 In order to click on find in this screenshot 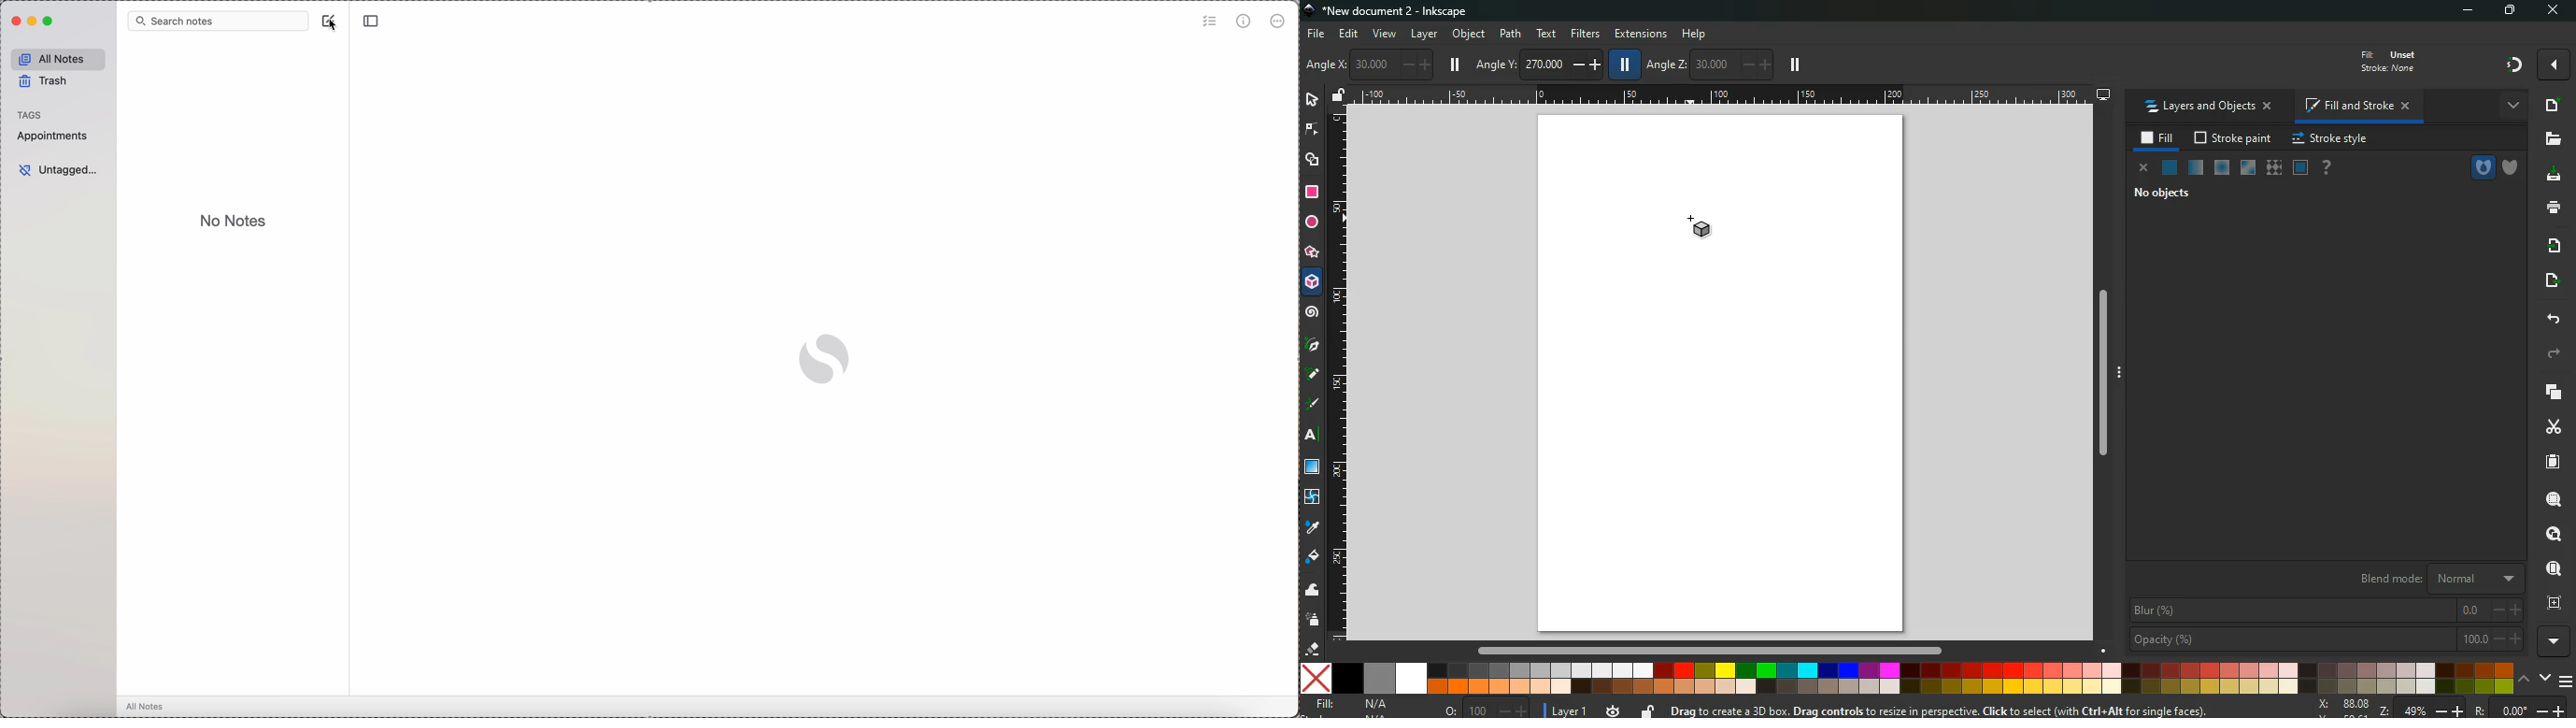, I will do `click(2552, 569)`.